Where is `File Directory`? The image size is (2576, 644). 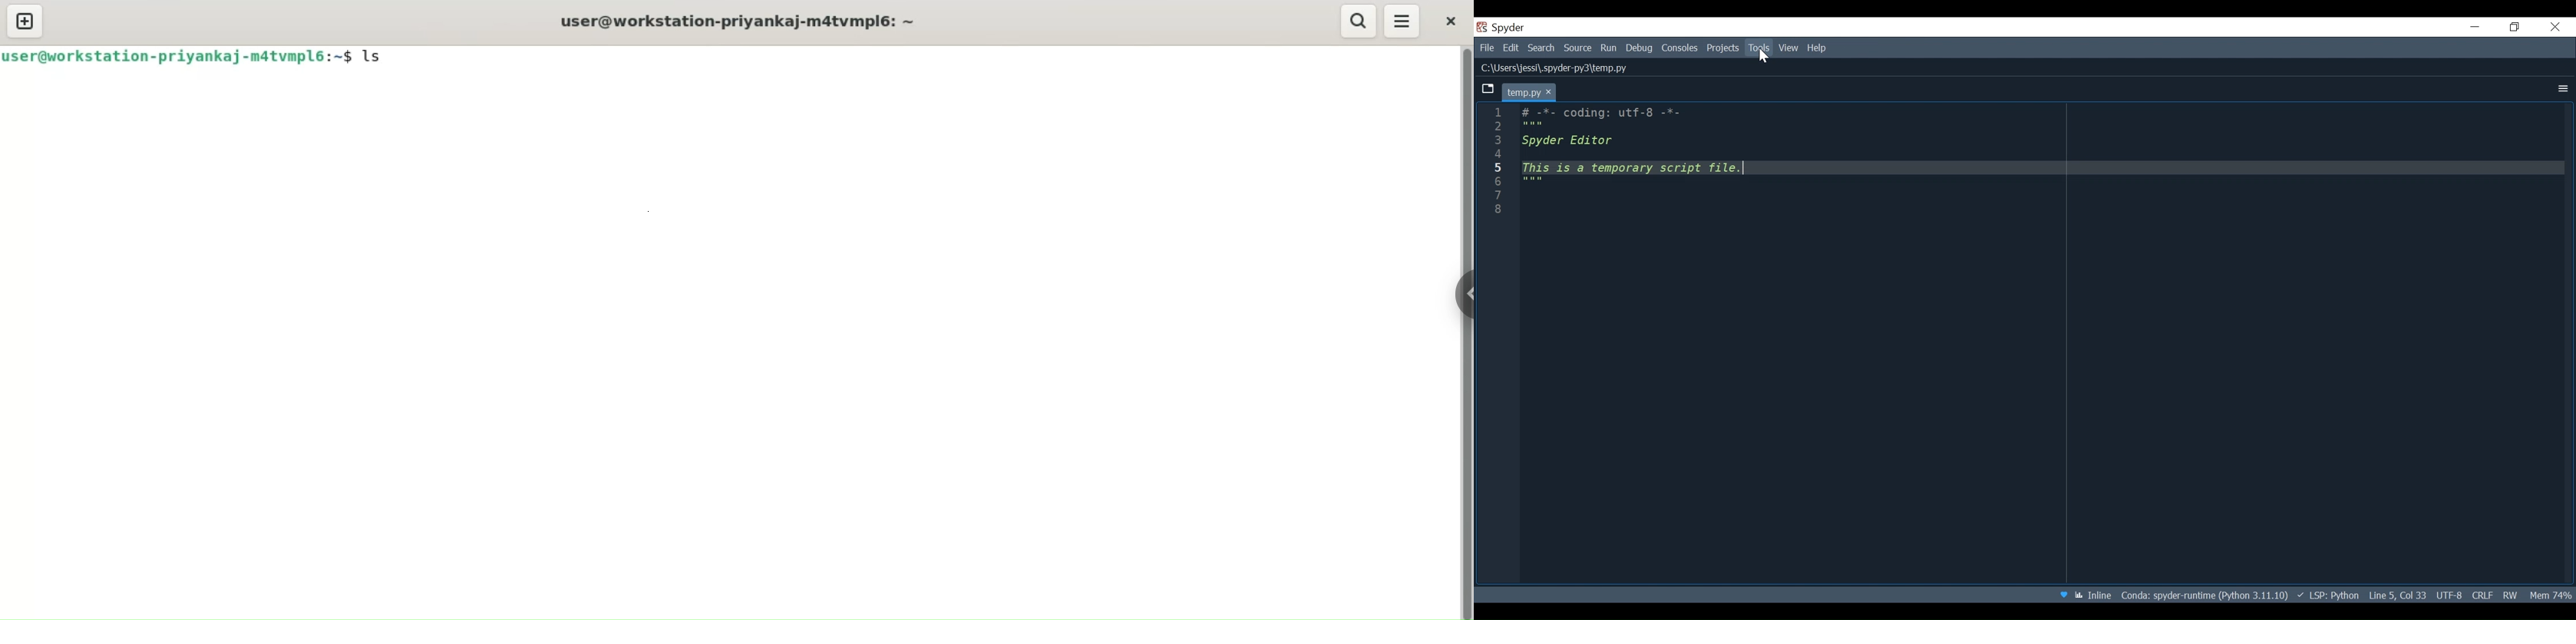 File Directory is located at coordinates (2203, 594).